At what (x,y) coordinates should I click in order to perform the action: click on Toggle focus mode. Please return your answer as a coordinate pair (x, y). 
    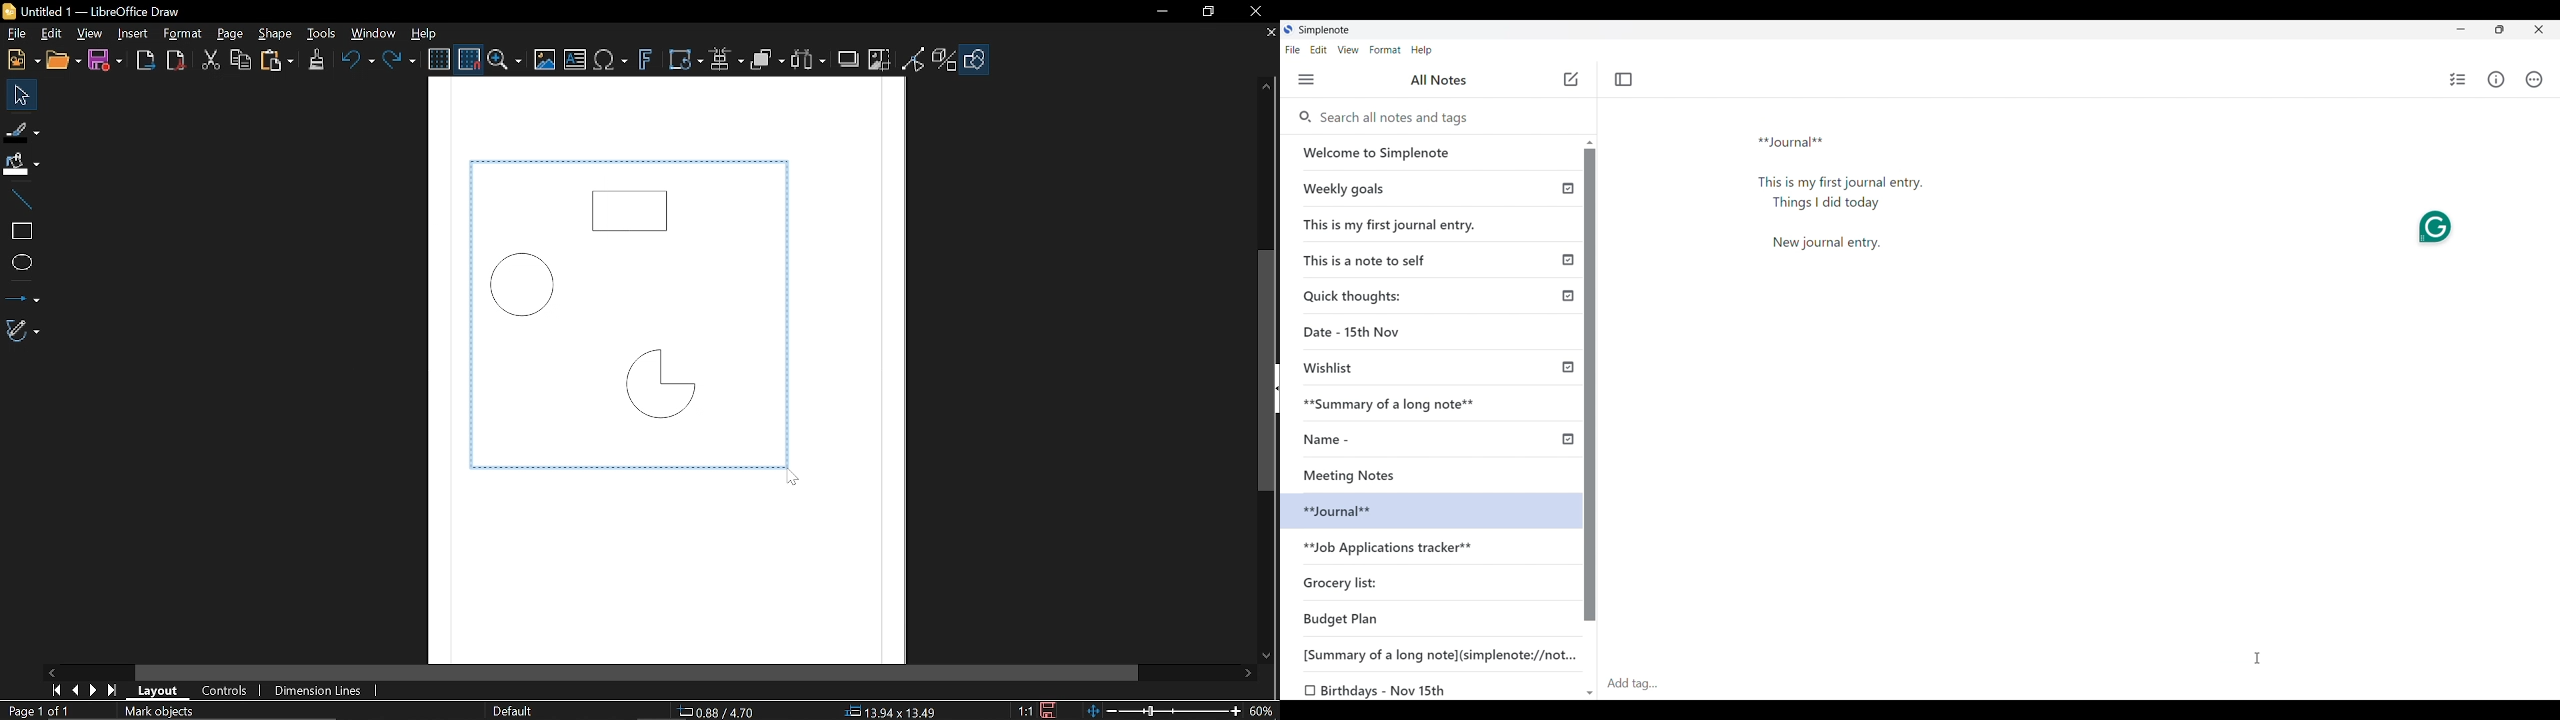
    Looking at the image, I should click on (1624, 79).